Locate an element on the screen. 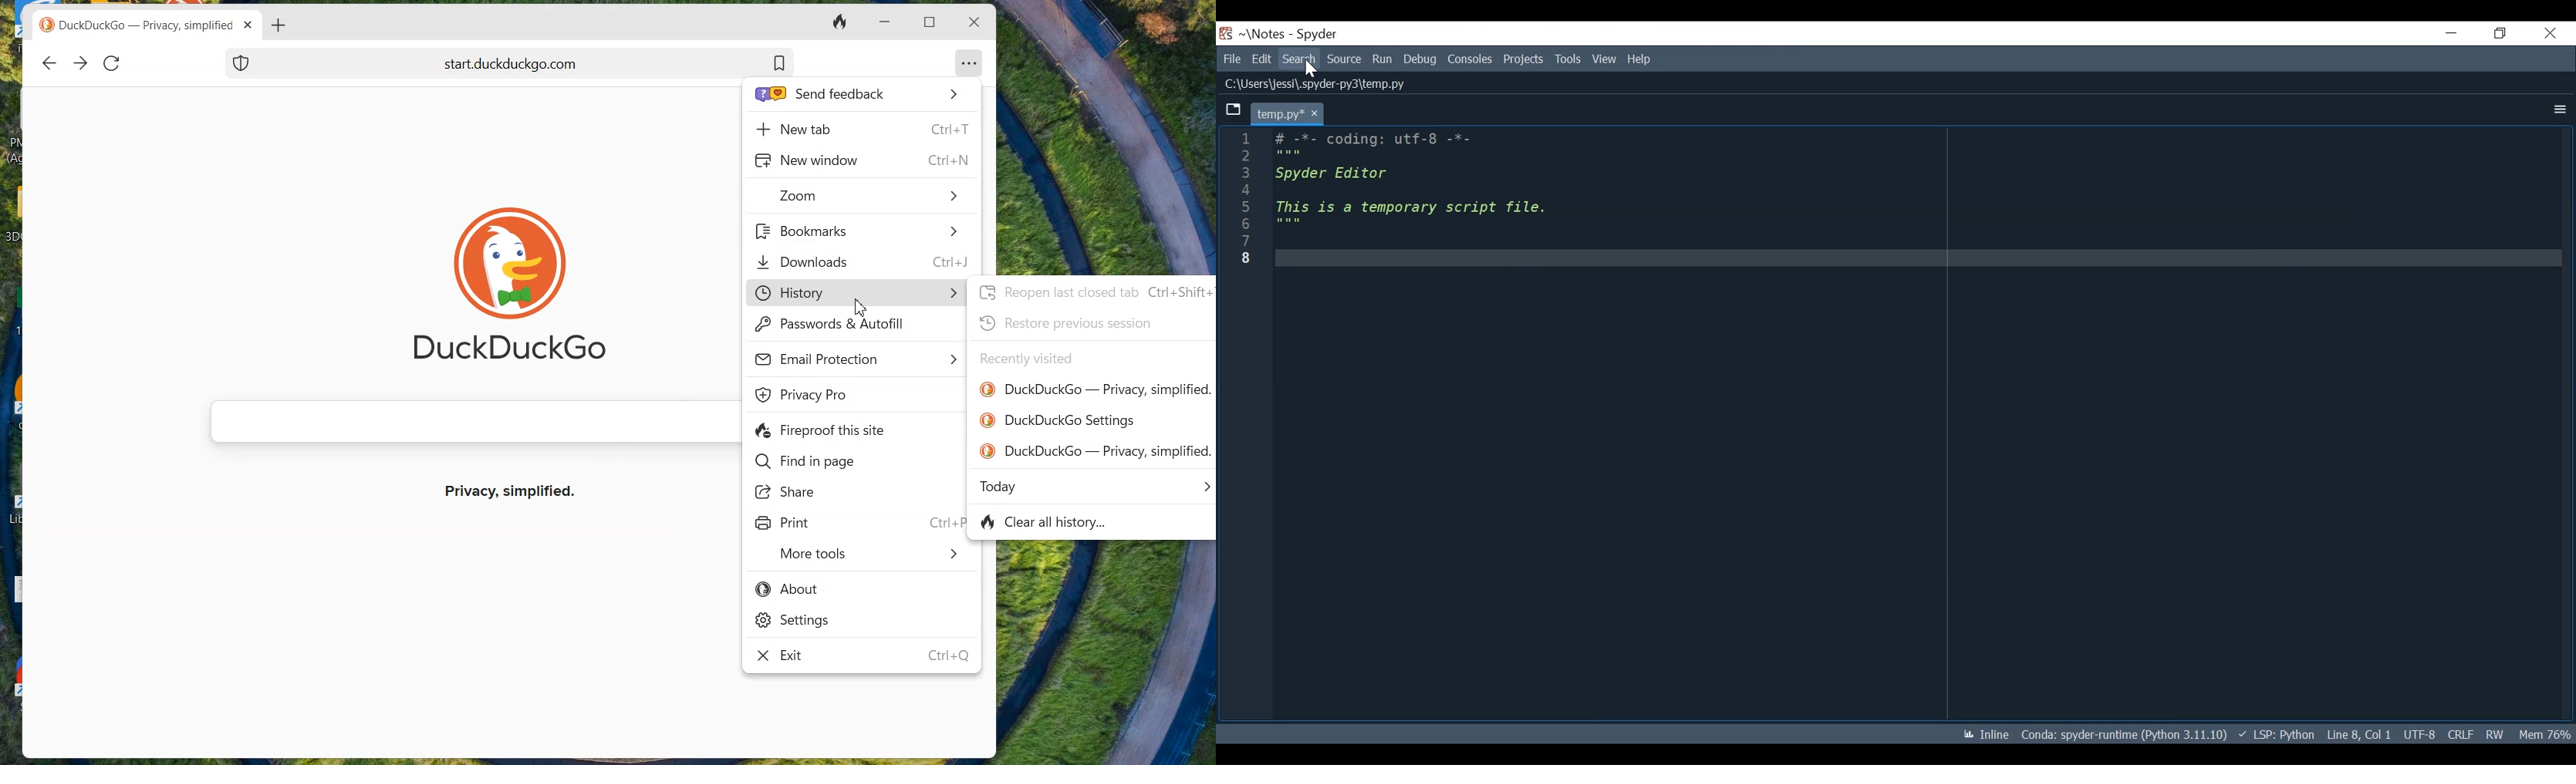 Image resolution: width=2576 pixels, height=784 pixels. Browse tab is located at coordinates (1230, 110).